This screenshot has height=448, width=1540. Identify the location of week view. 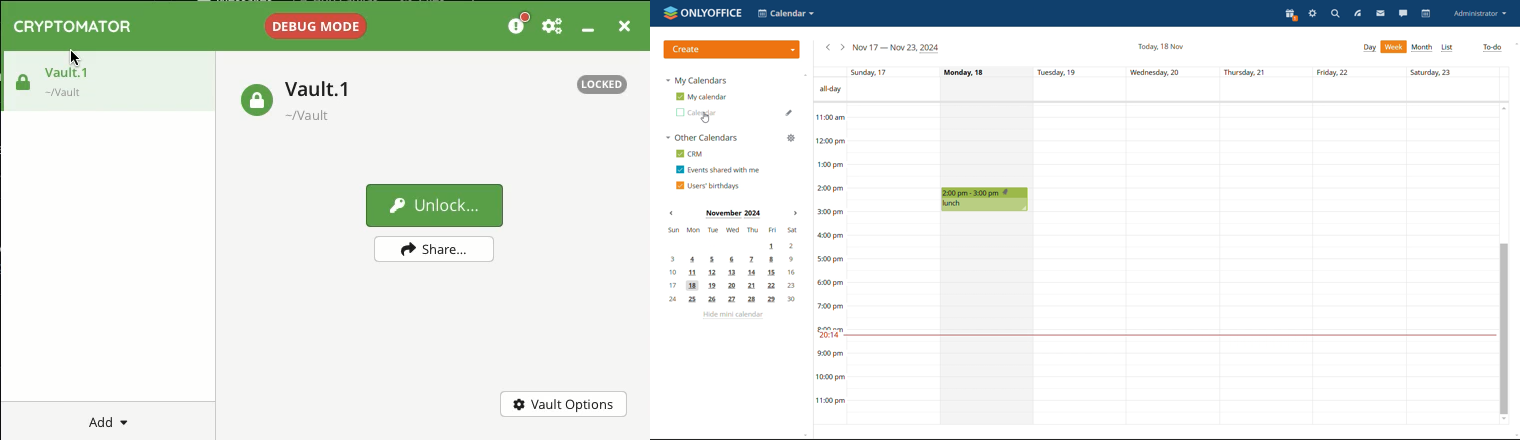
(1394, 47).